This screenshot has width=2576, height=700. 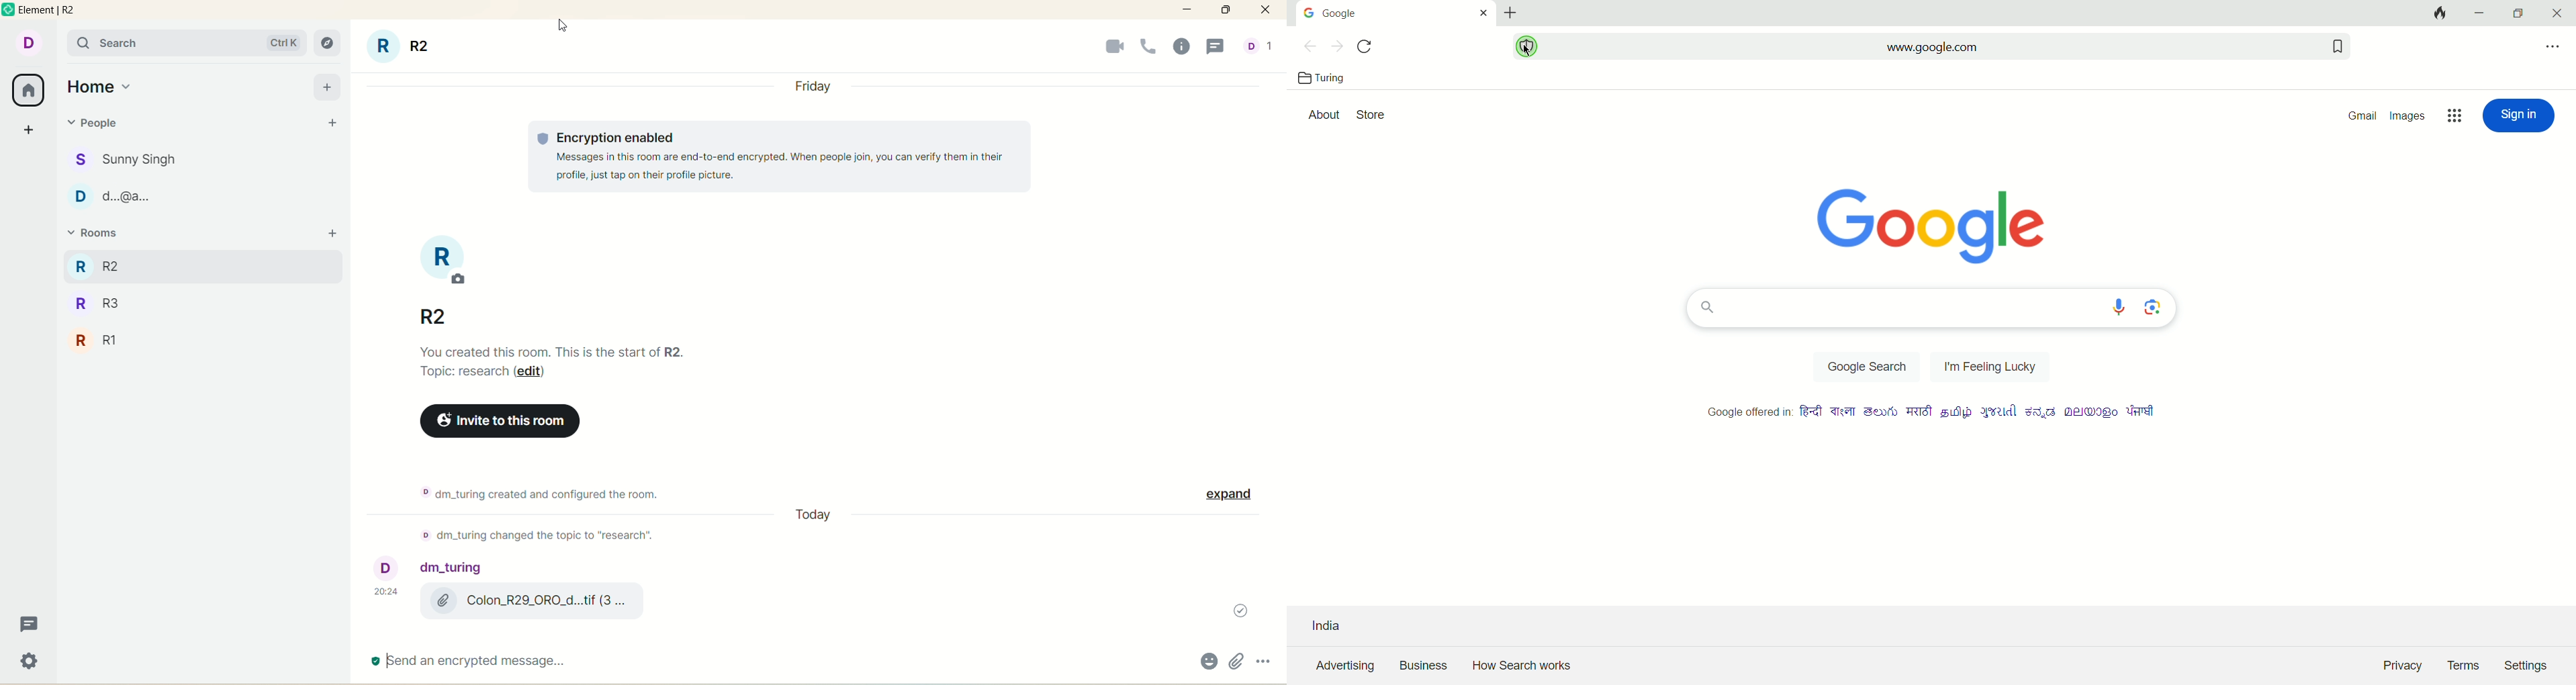 I want to click on poeple, so click(x=125, y=199).